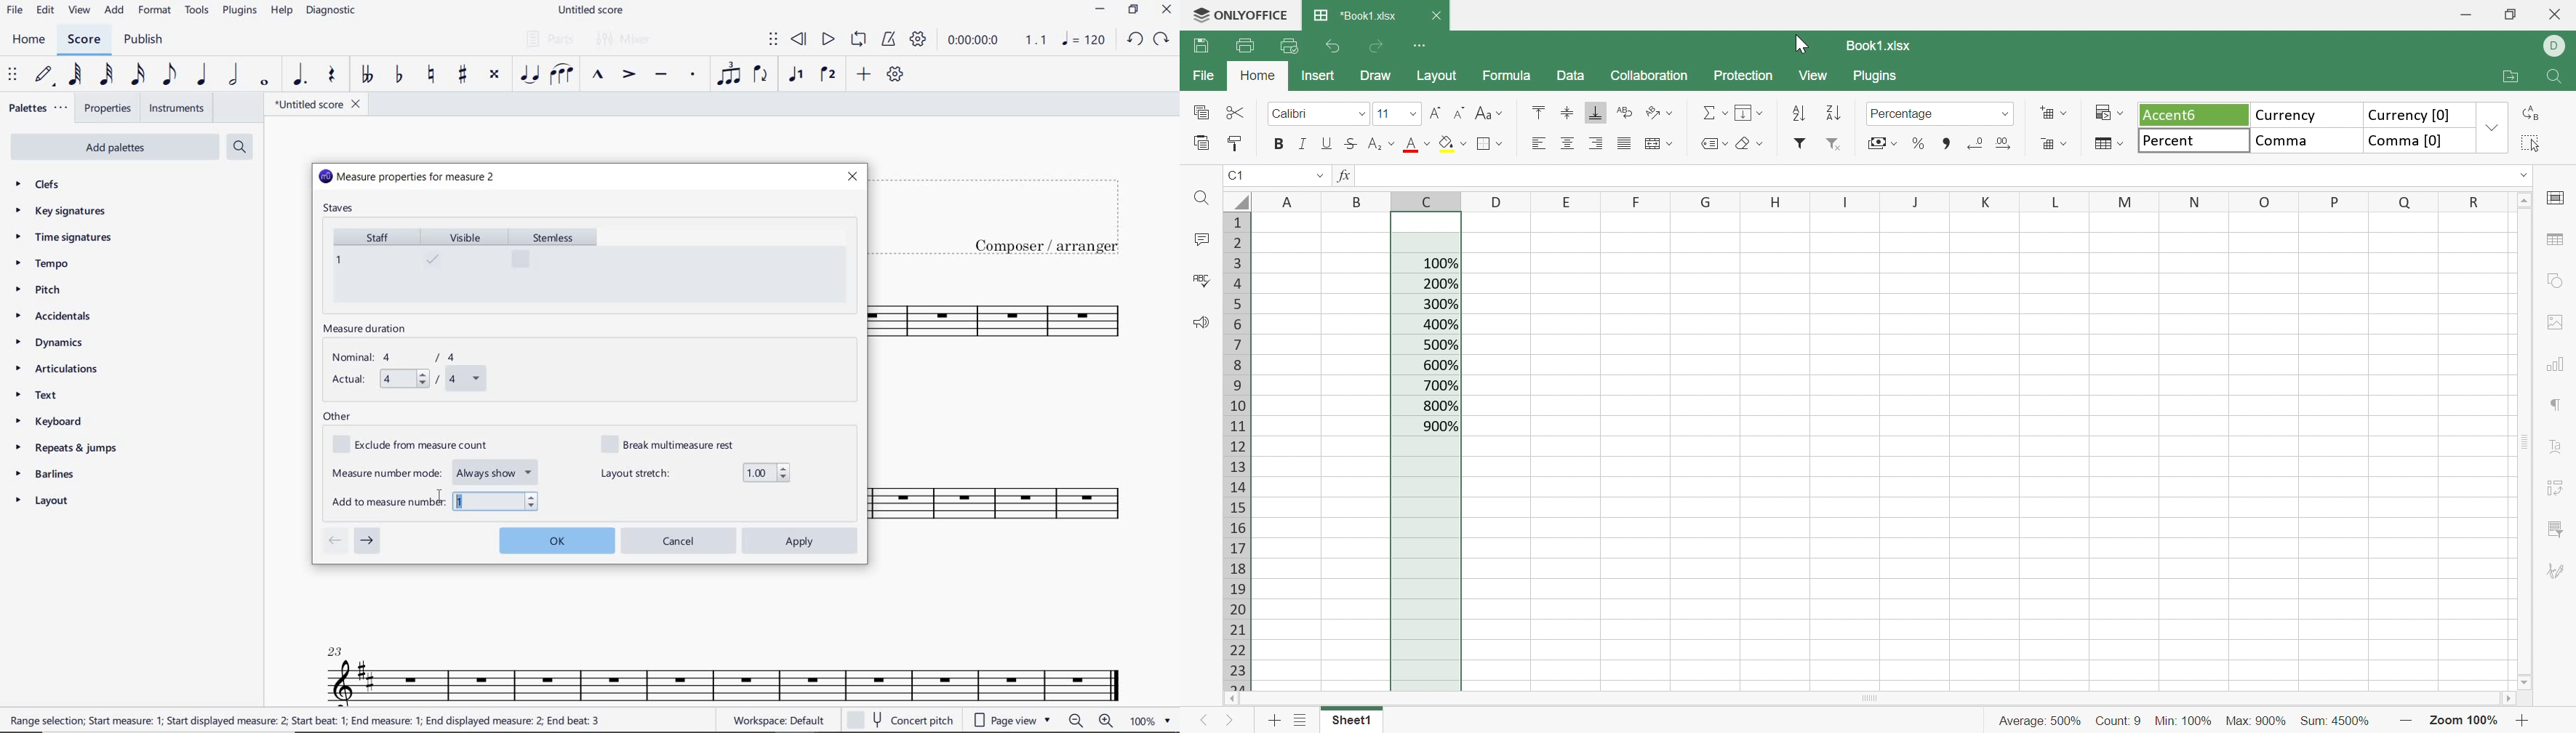 The height and width of the screenshot is (756, 2576). I want to click on Draw, so click(1375, 74).